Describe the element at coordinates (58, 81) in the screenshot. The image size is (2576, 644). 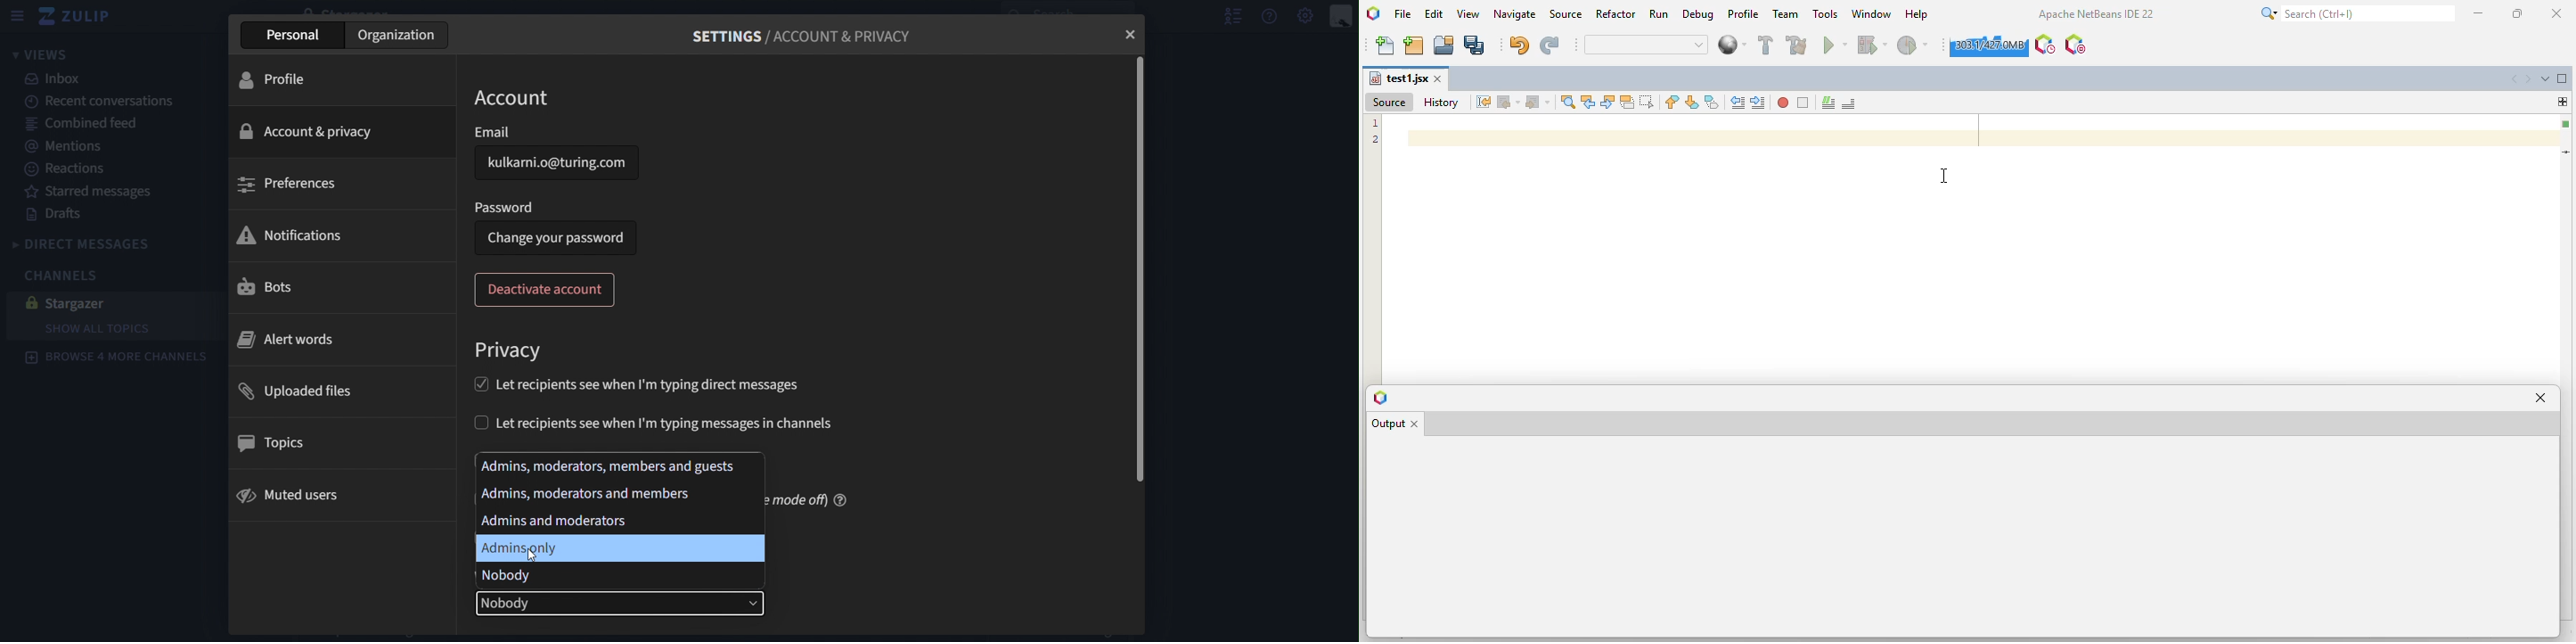
I see `inbox` at that location.